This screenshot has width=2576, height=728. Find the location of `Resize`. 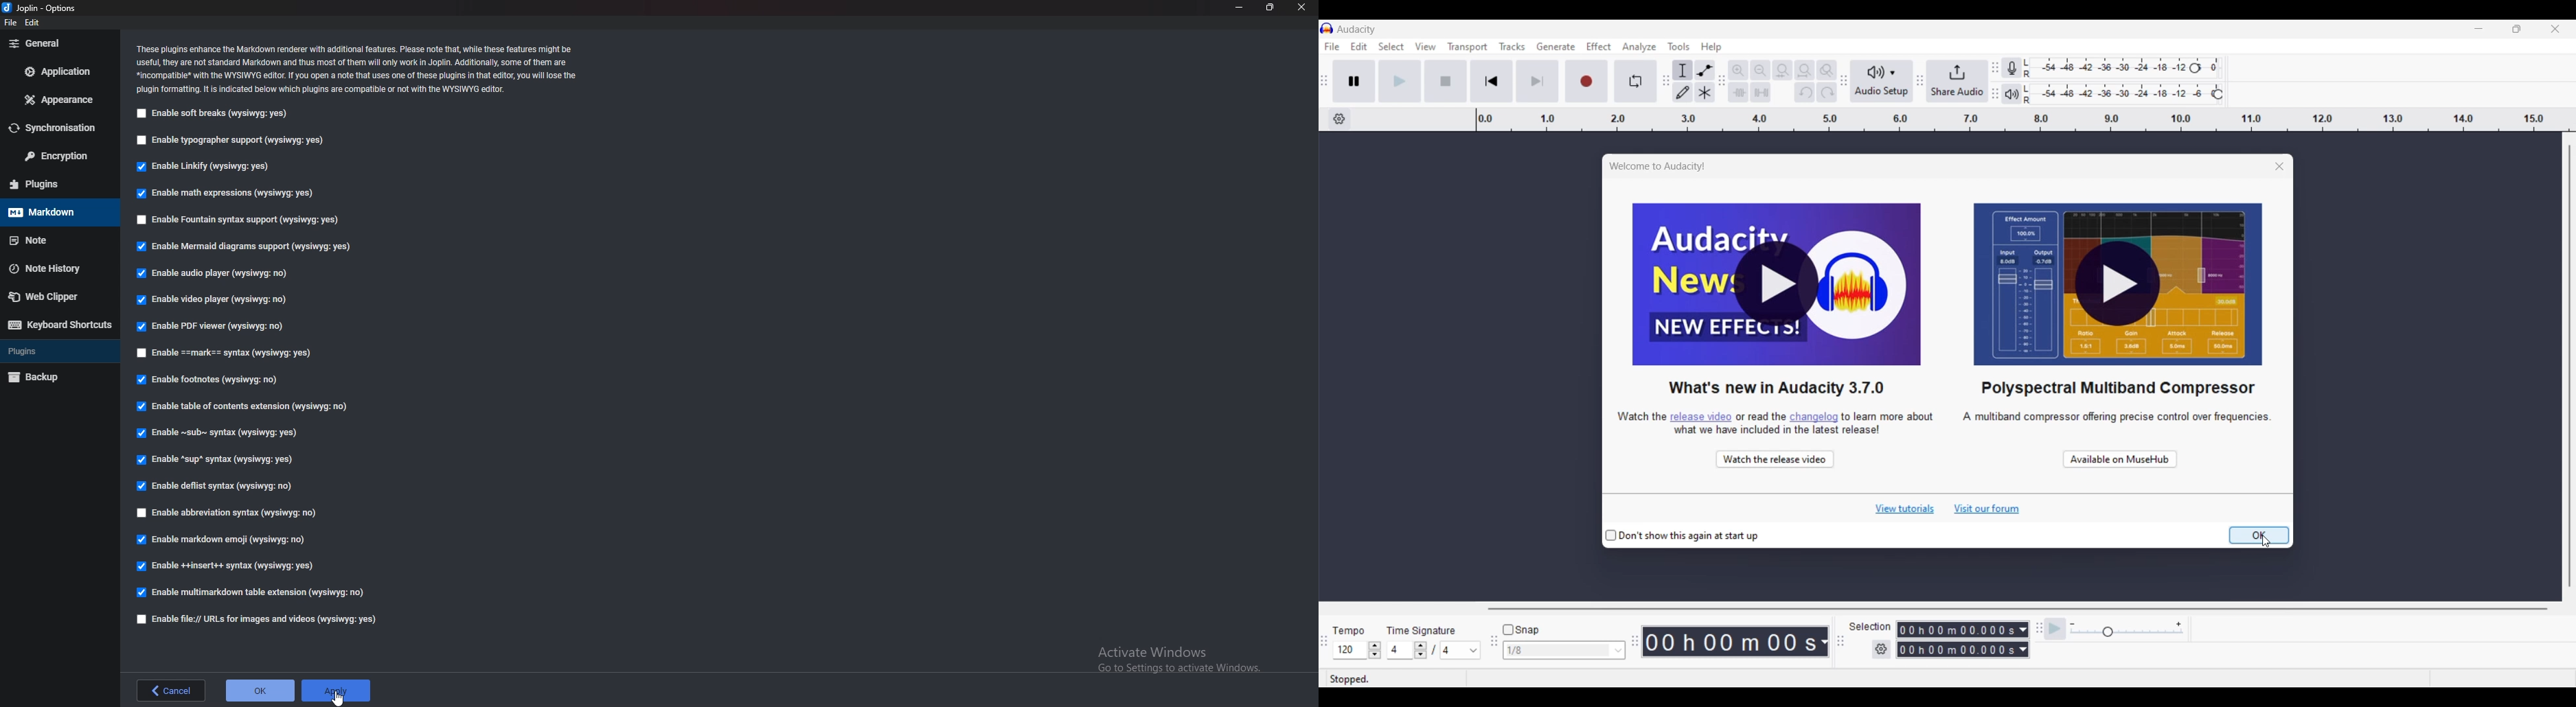

Resize is located at coordinates (1270, 8).